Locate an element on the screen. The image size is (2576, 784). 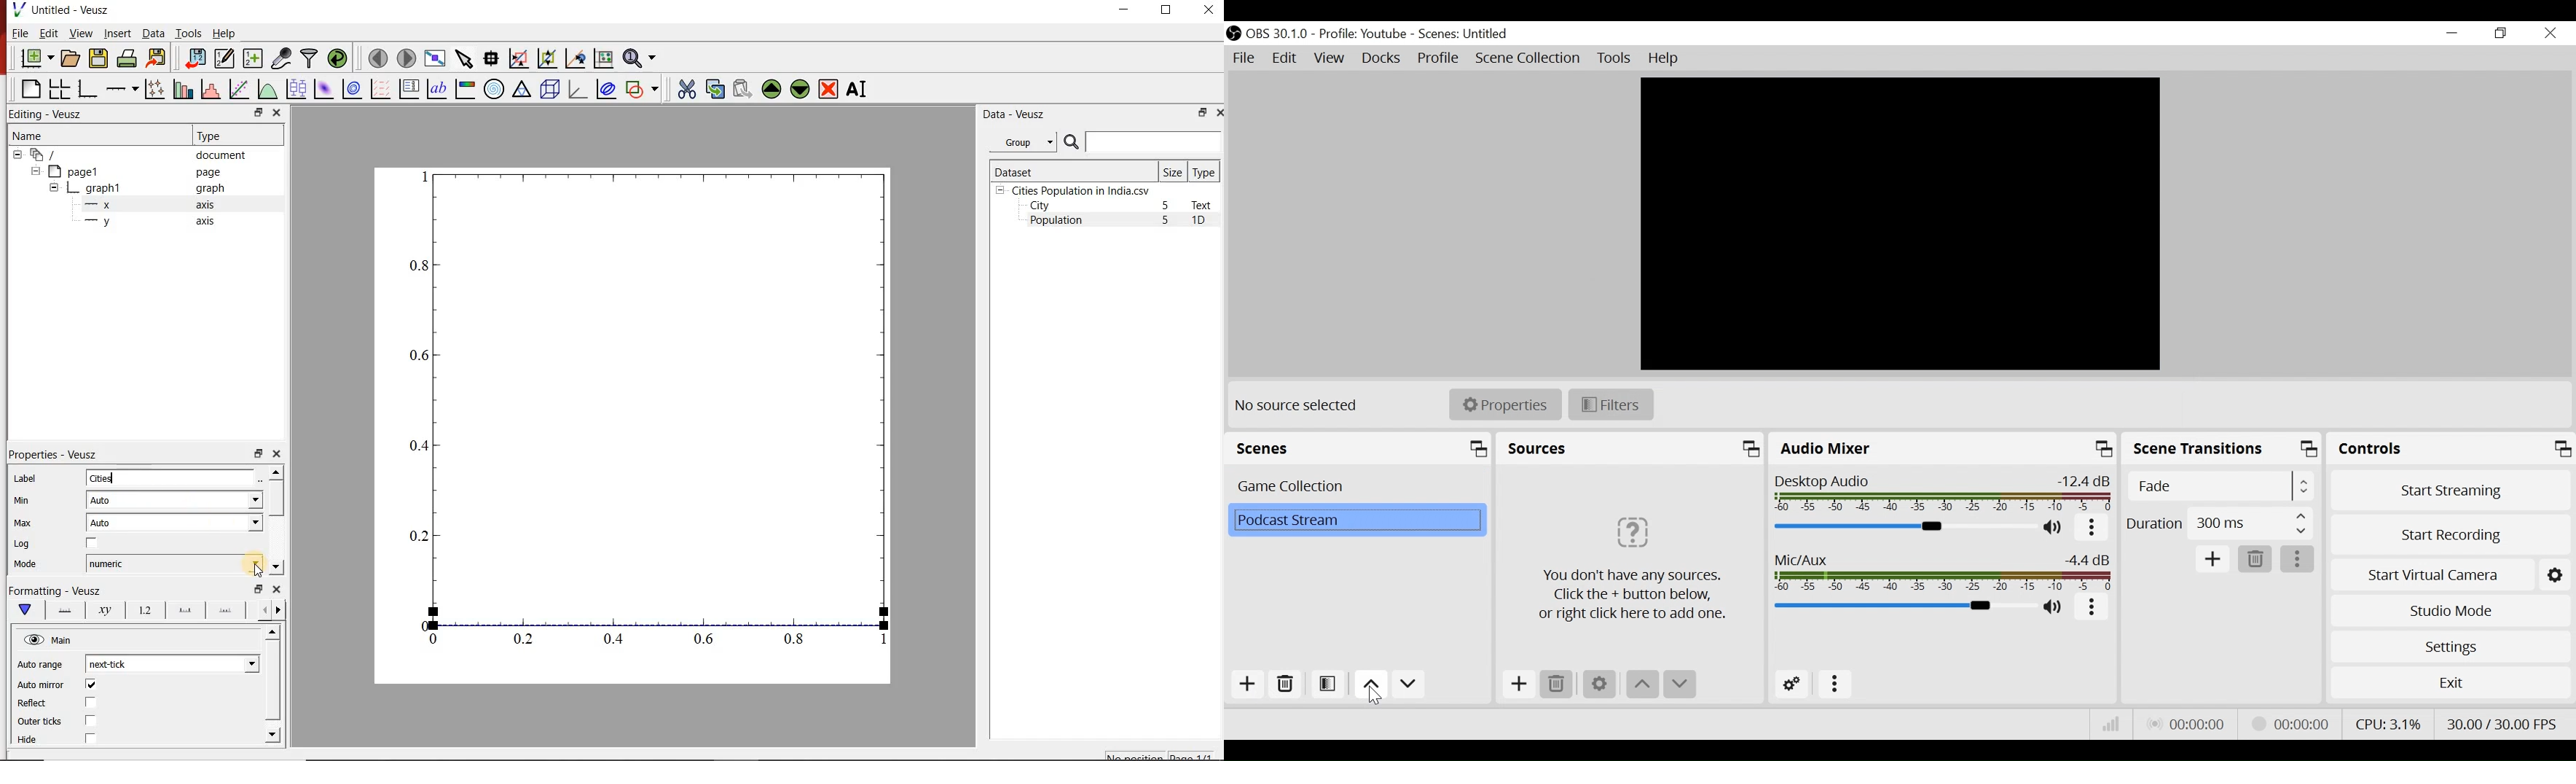
Help is located at coordinates (1665, 58).